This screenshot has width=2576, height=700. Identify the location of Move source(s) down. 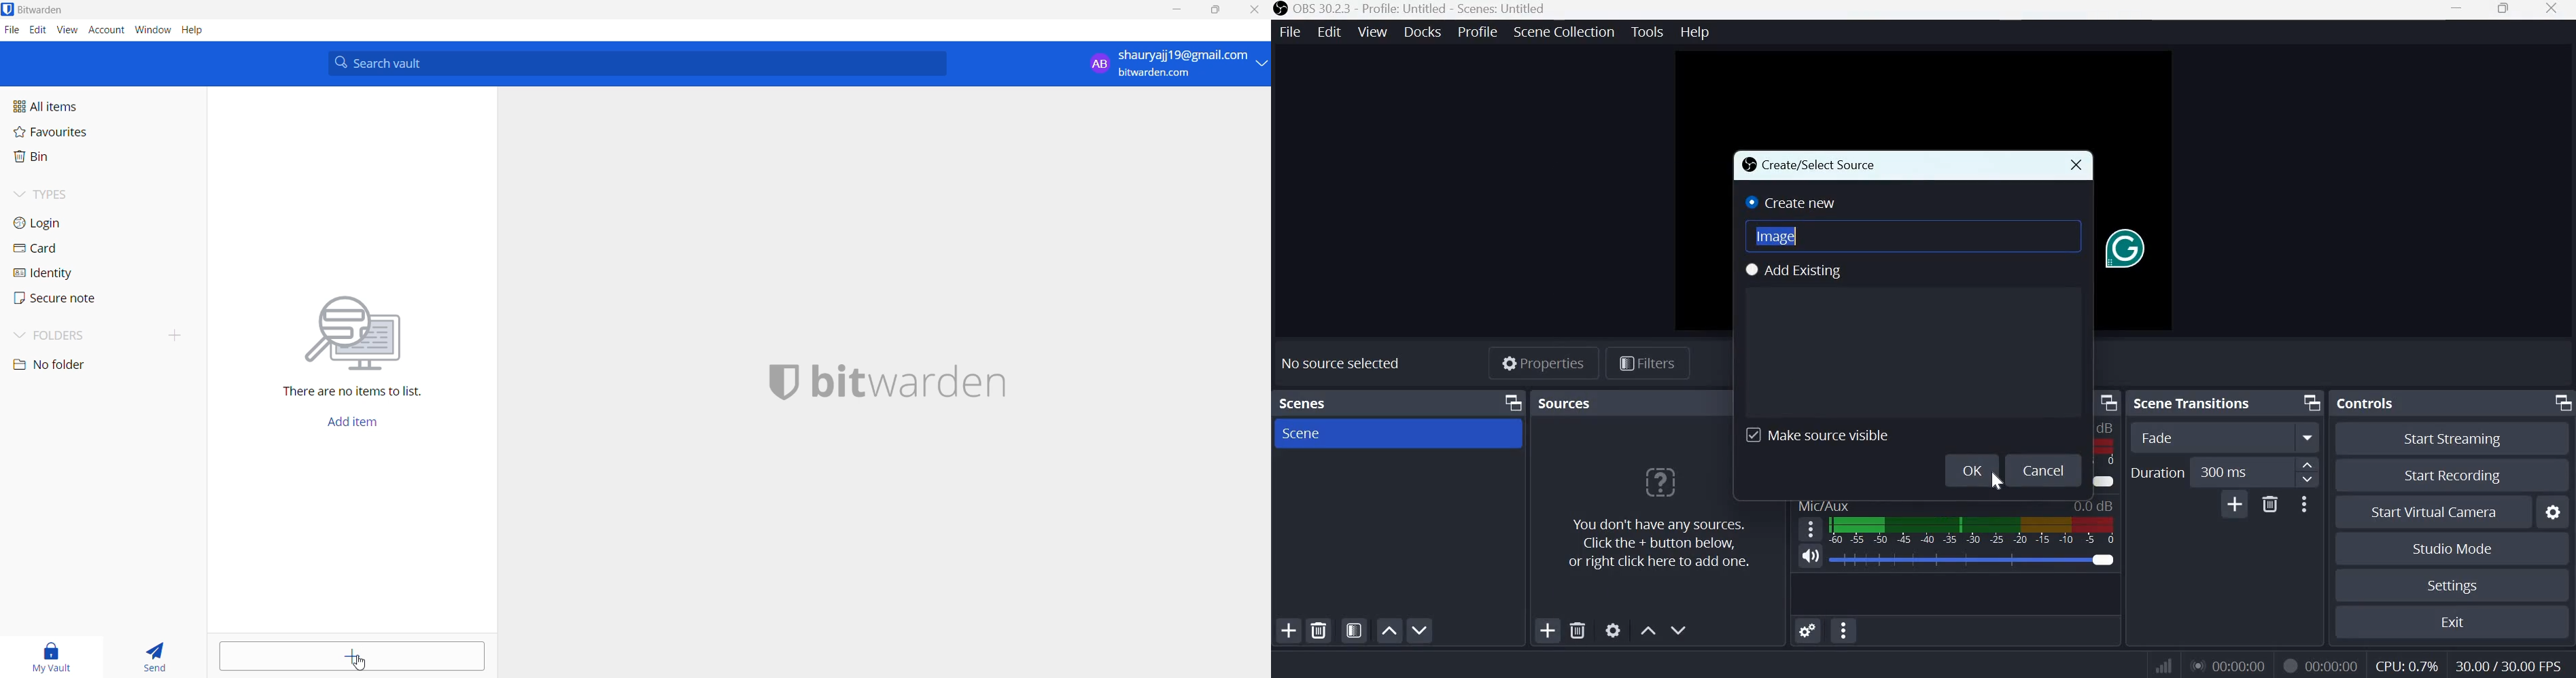
(1679, 630).